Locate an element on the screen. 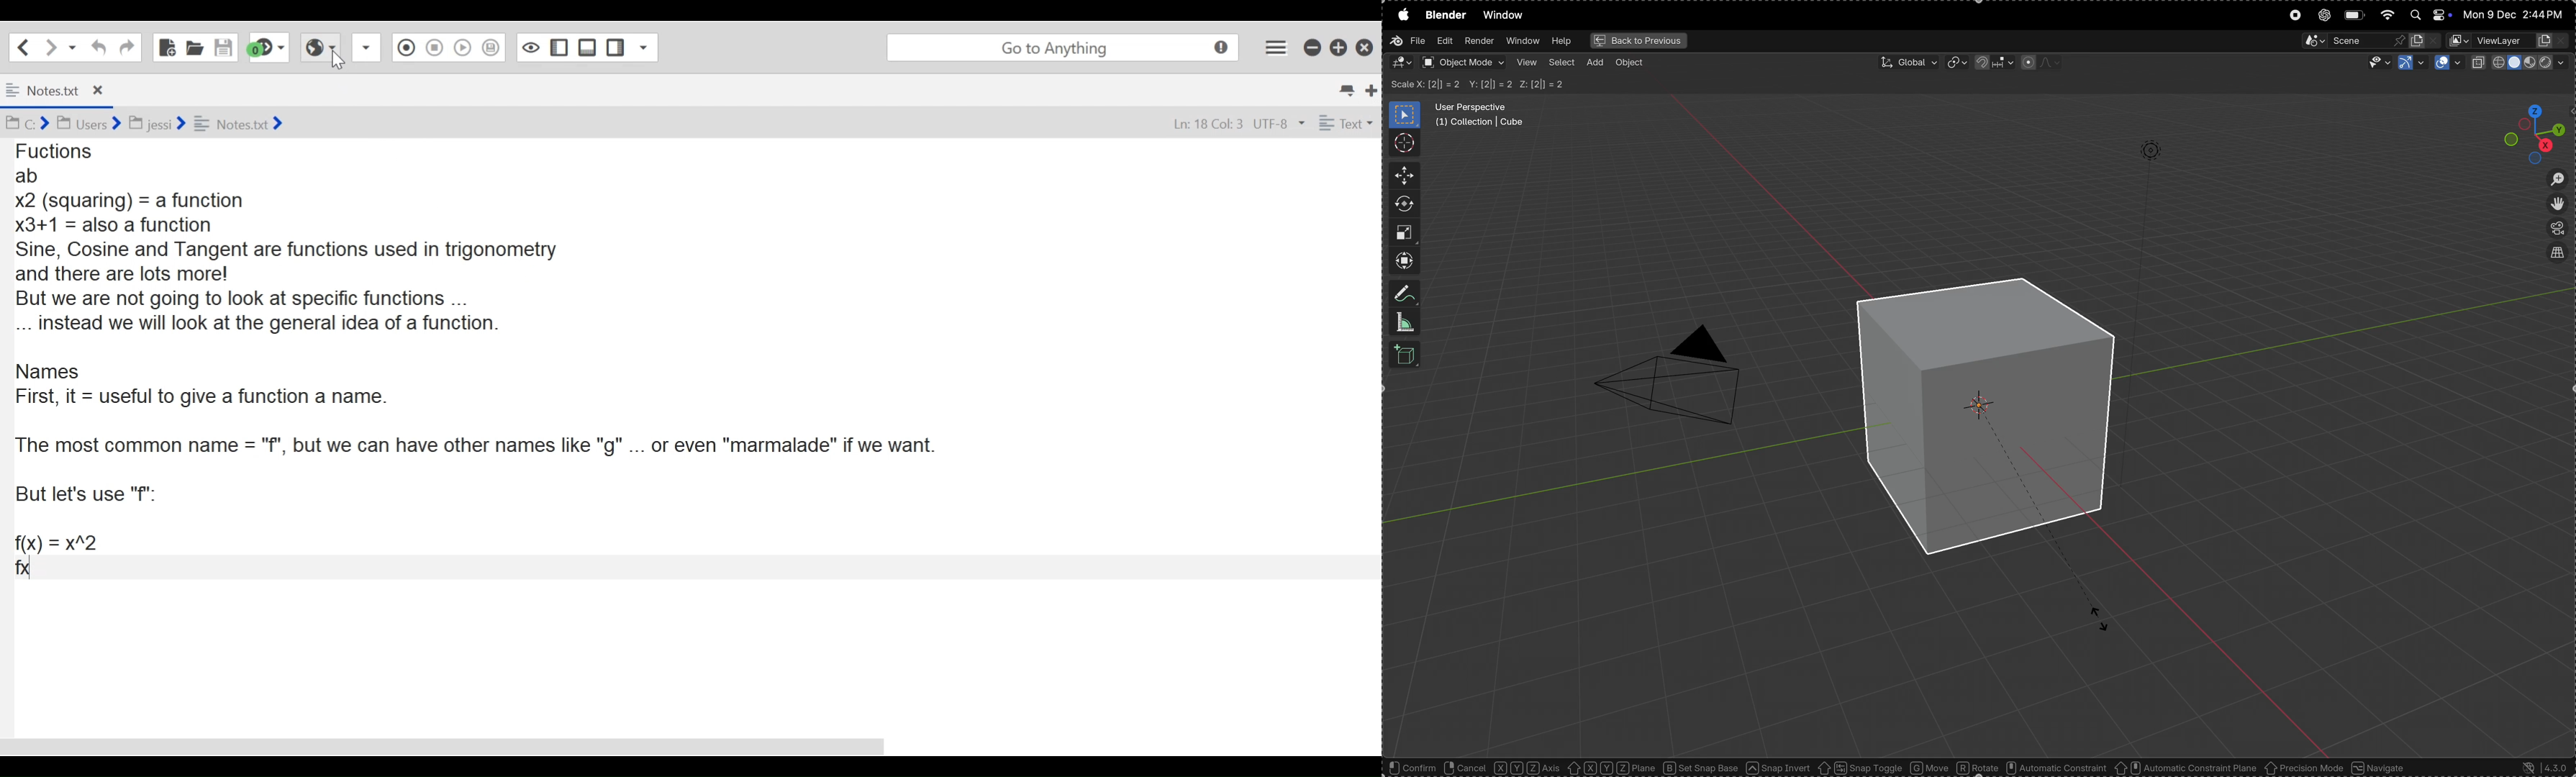 Image resolution: width=2576 pixels, height=784 pixels. transform pviot is located at coordinates (1956, 63).